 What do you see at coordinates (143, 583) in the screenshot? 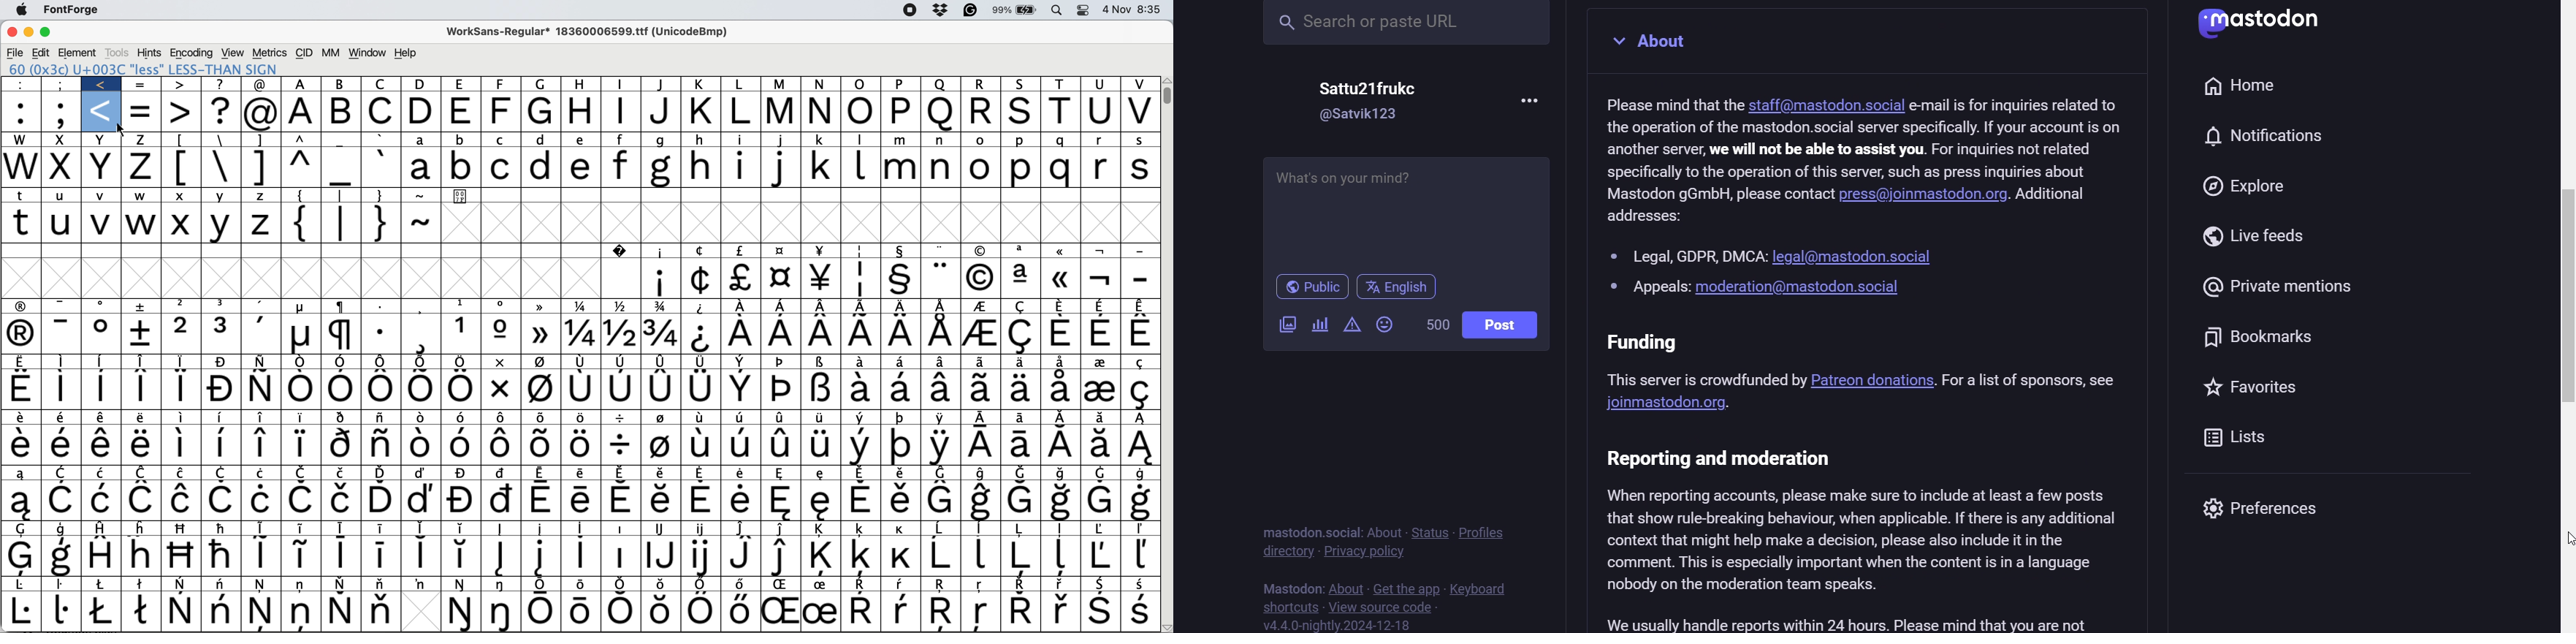
I see `Symbol` at bounding box center [143, 583].